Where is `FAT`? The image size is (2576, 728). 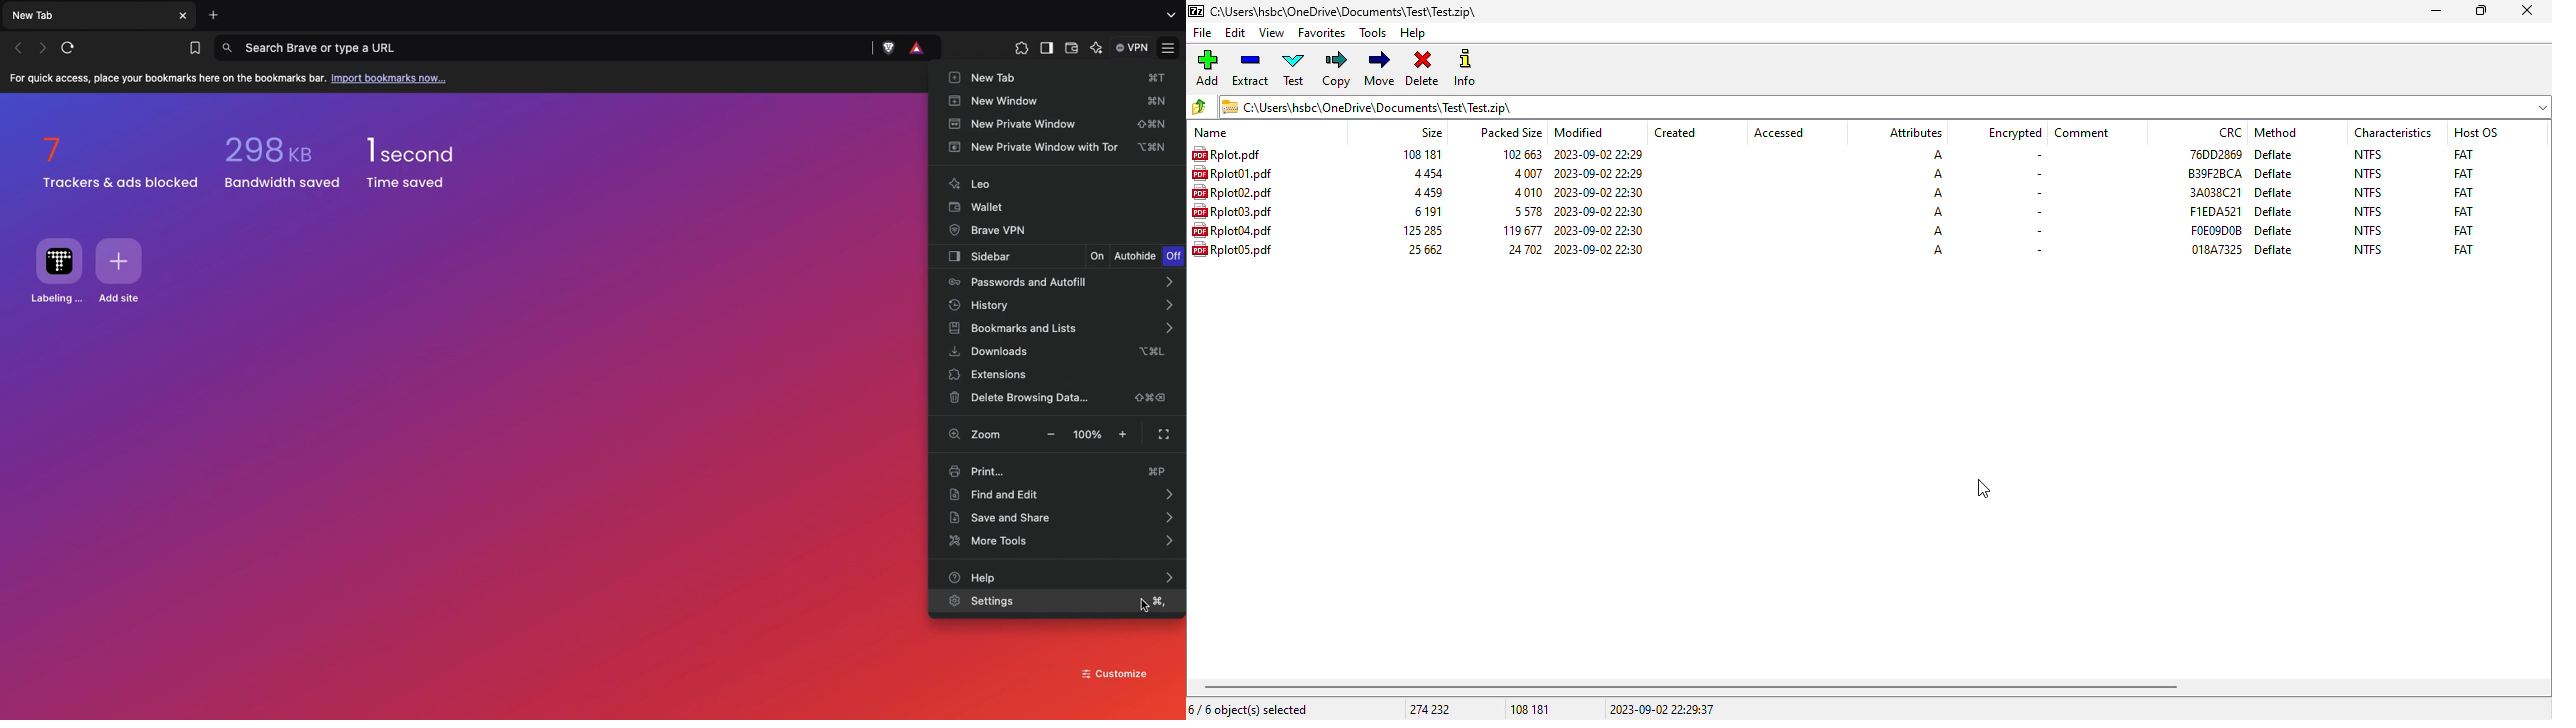 FAT is located at coordinates (2463, 230).